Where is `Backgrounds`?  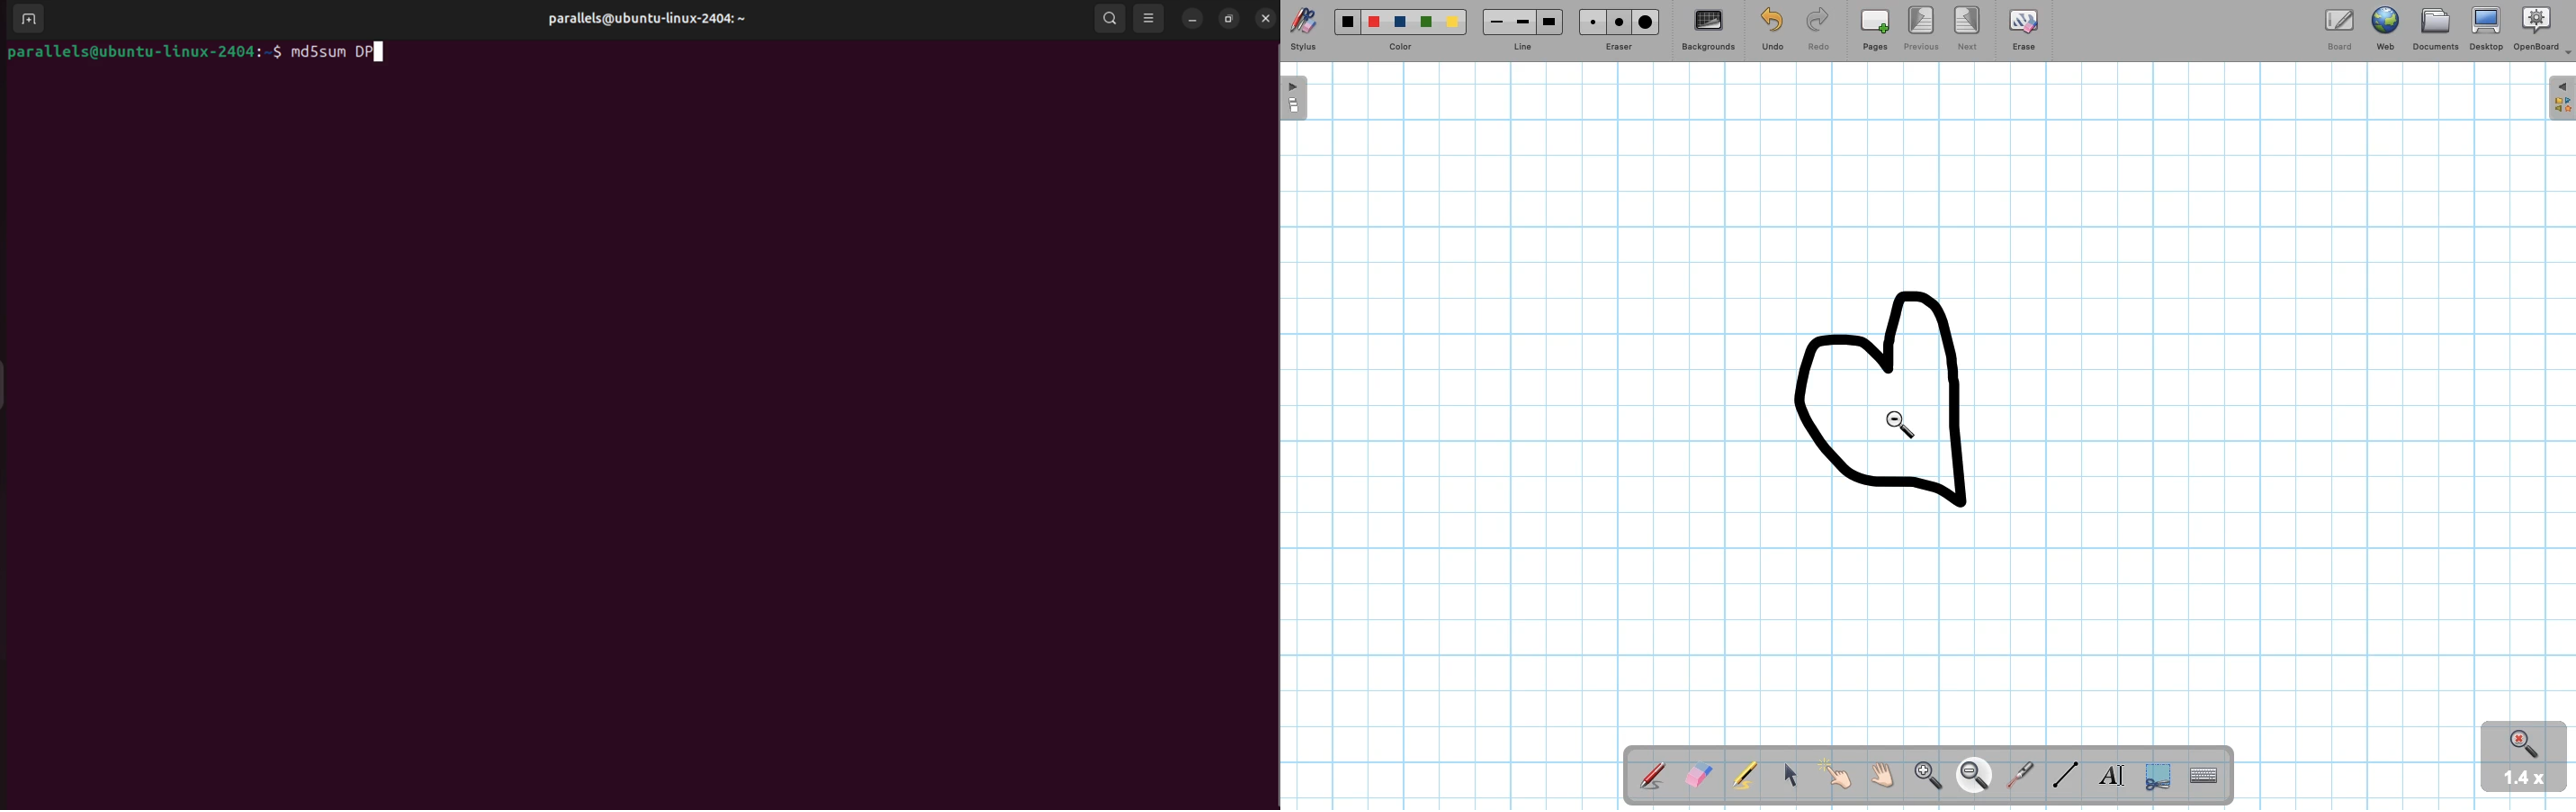
Backgrounds is located at coordinates (1709, 30).